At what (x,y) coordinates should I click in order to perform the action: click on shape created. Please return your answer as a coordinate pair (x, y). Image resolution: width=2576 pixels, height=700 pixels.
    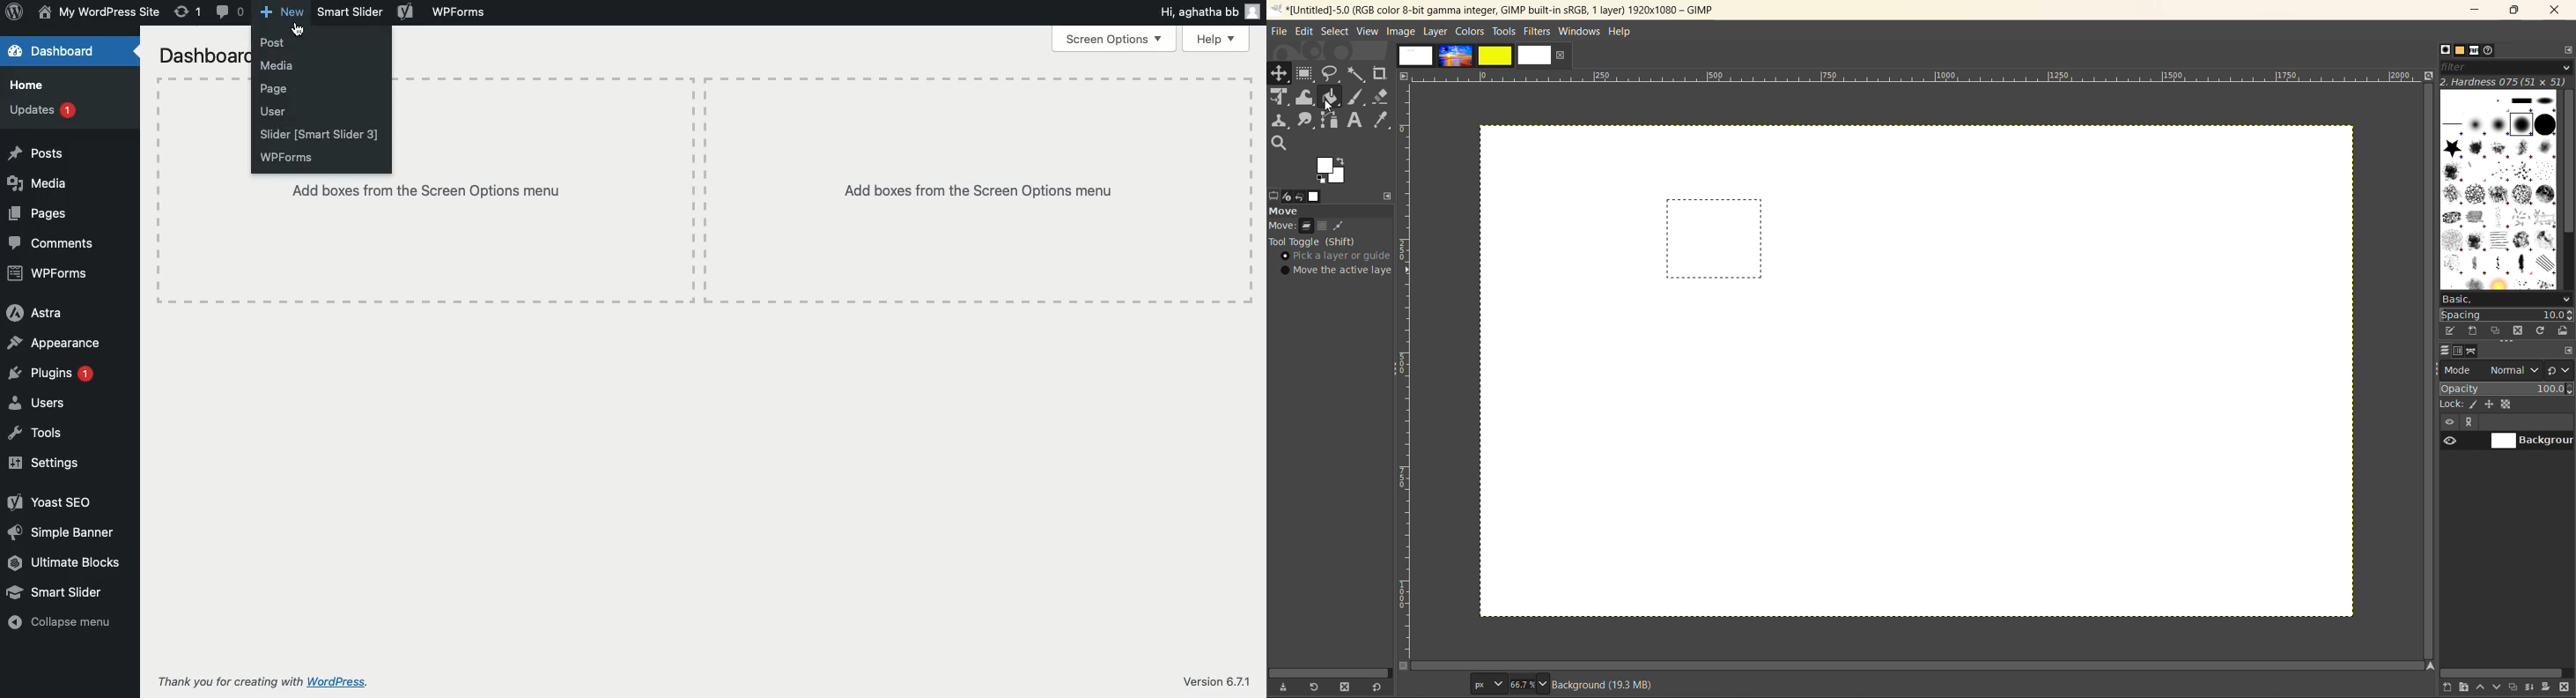
    Looking at the image, I should click on (1715, 240).